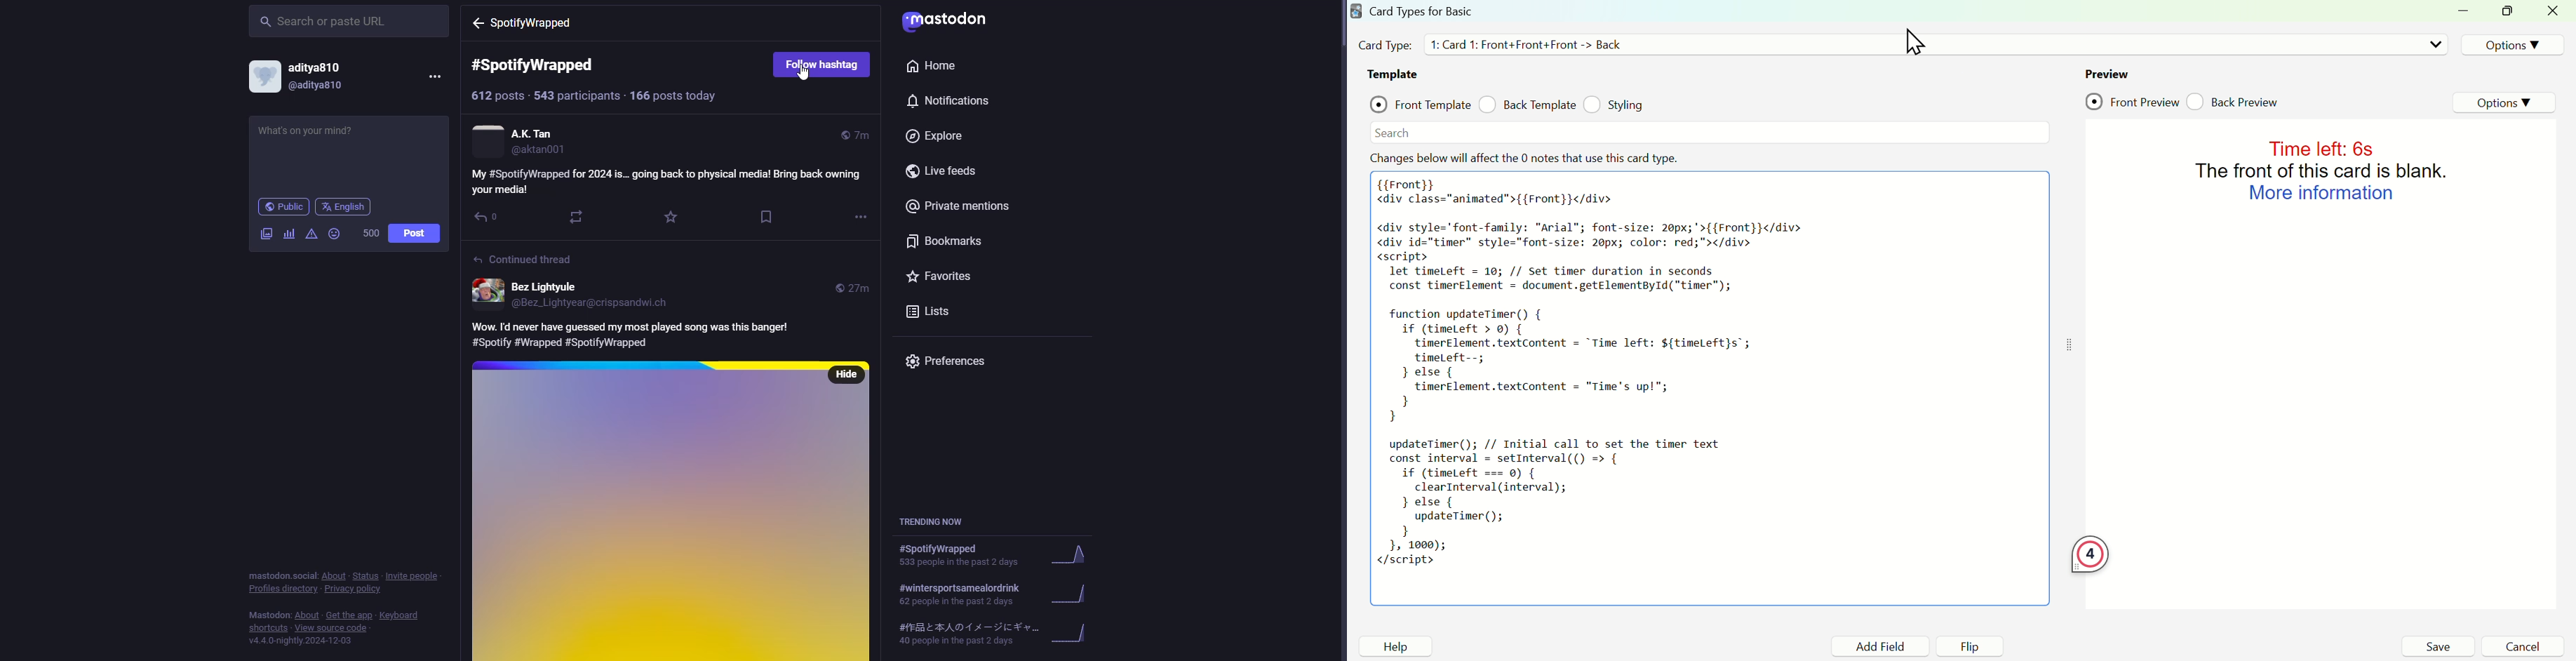  Describe the element at coordinates (955, 101) in the screenshot. I see `notifications` at that location.